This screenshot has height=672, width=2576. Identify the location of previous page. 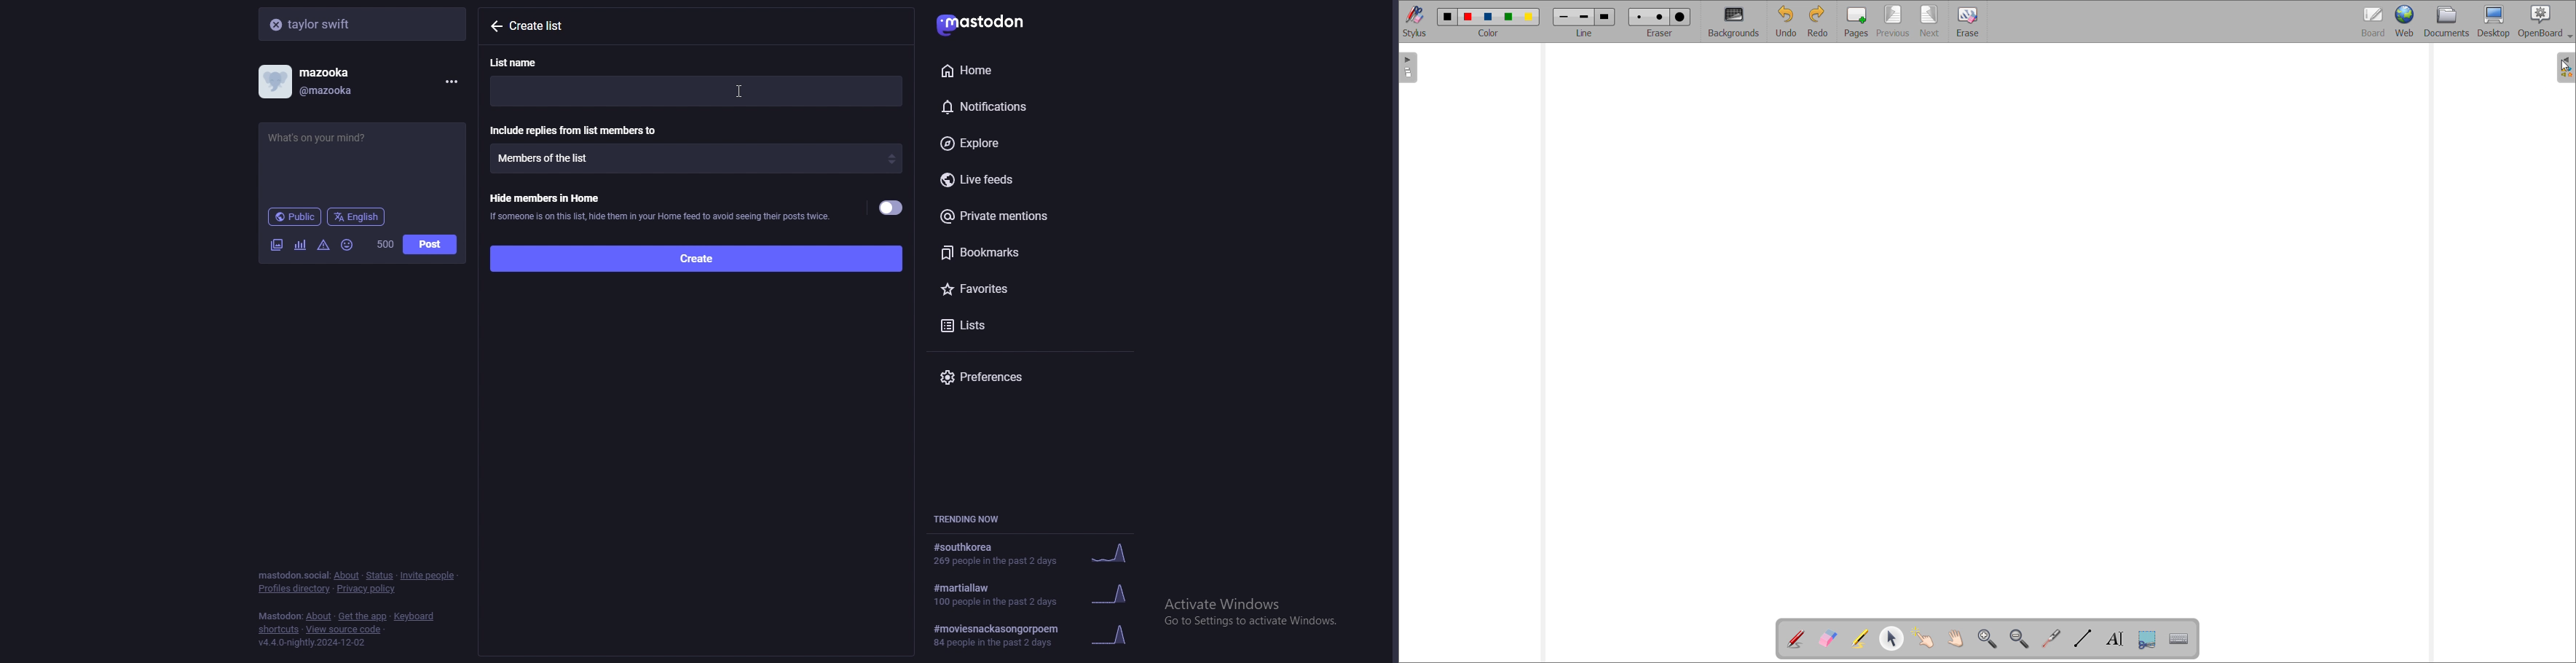
(1894, 20).